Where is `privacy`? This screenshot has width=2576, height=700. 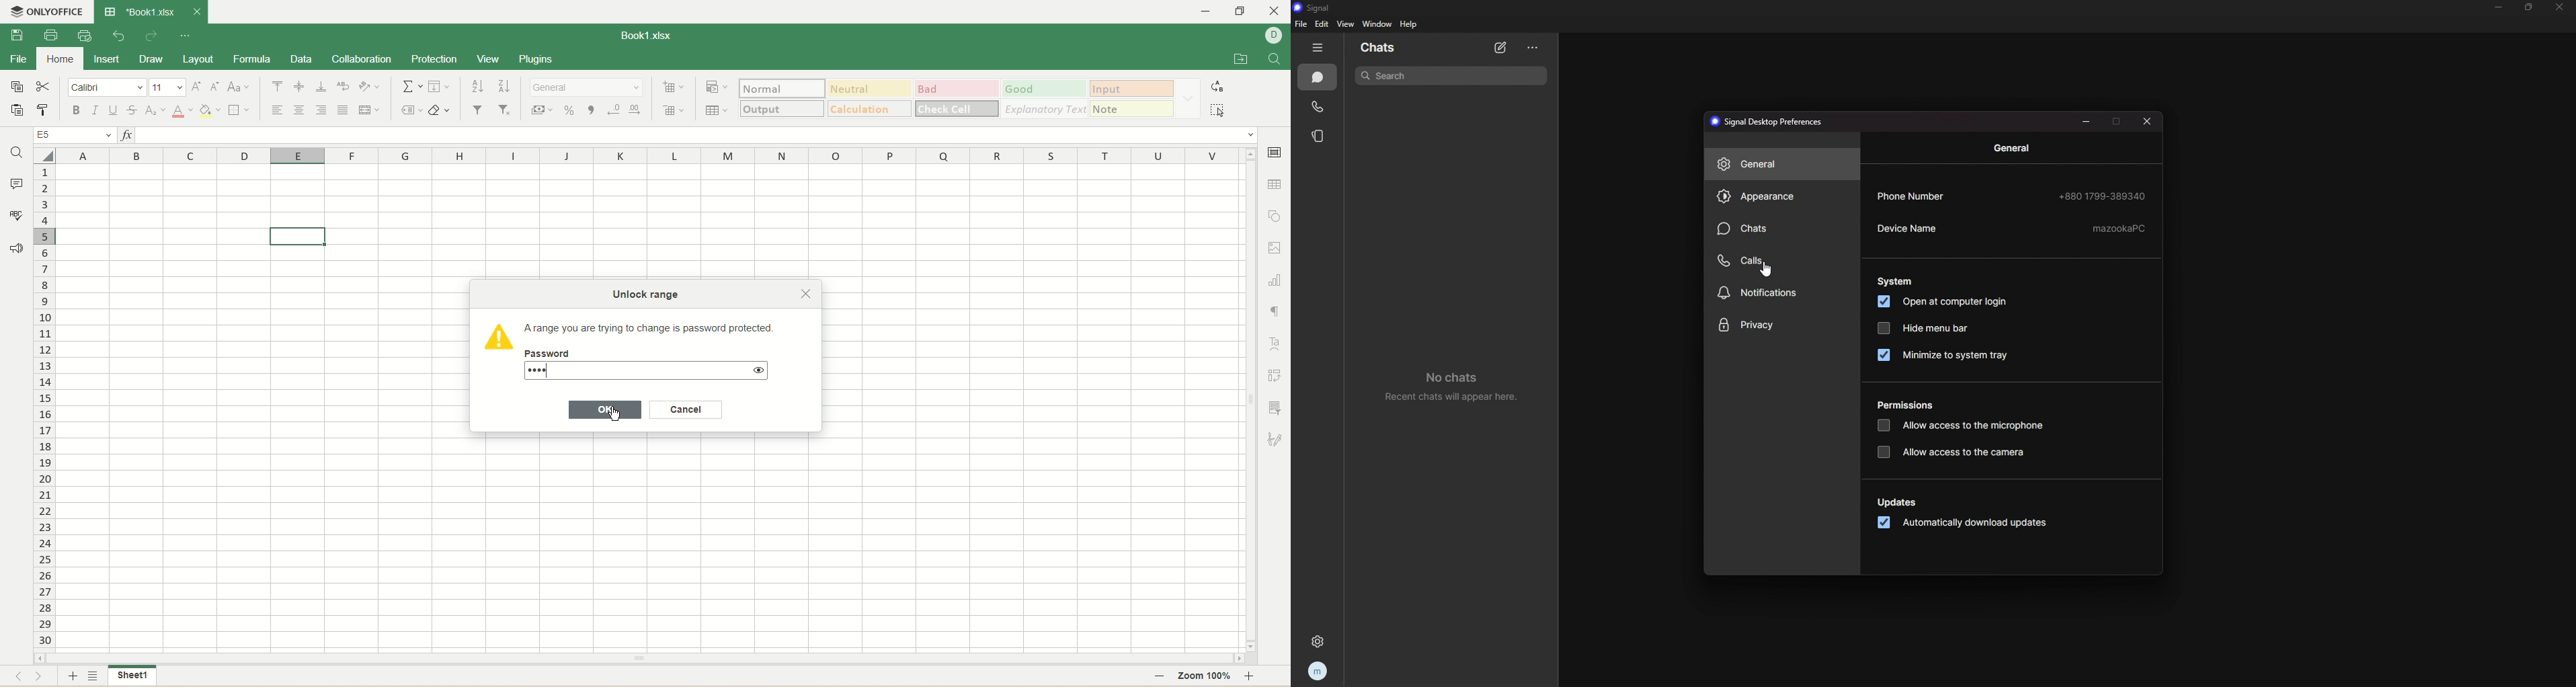 privacy is located at coordinates (1780, 326).